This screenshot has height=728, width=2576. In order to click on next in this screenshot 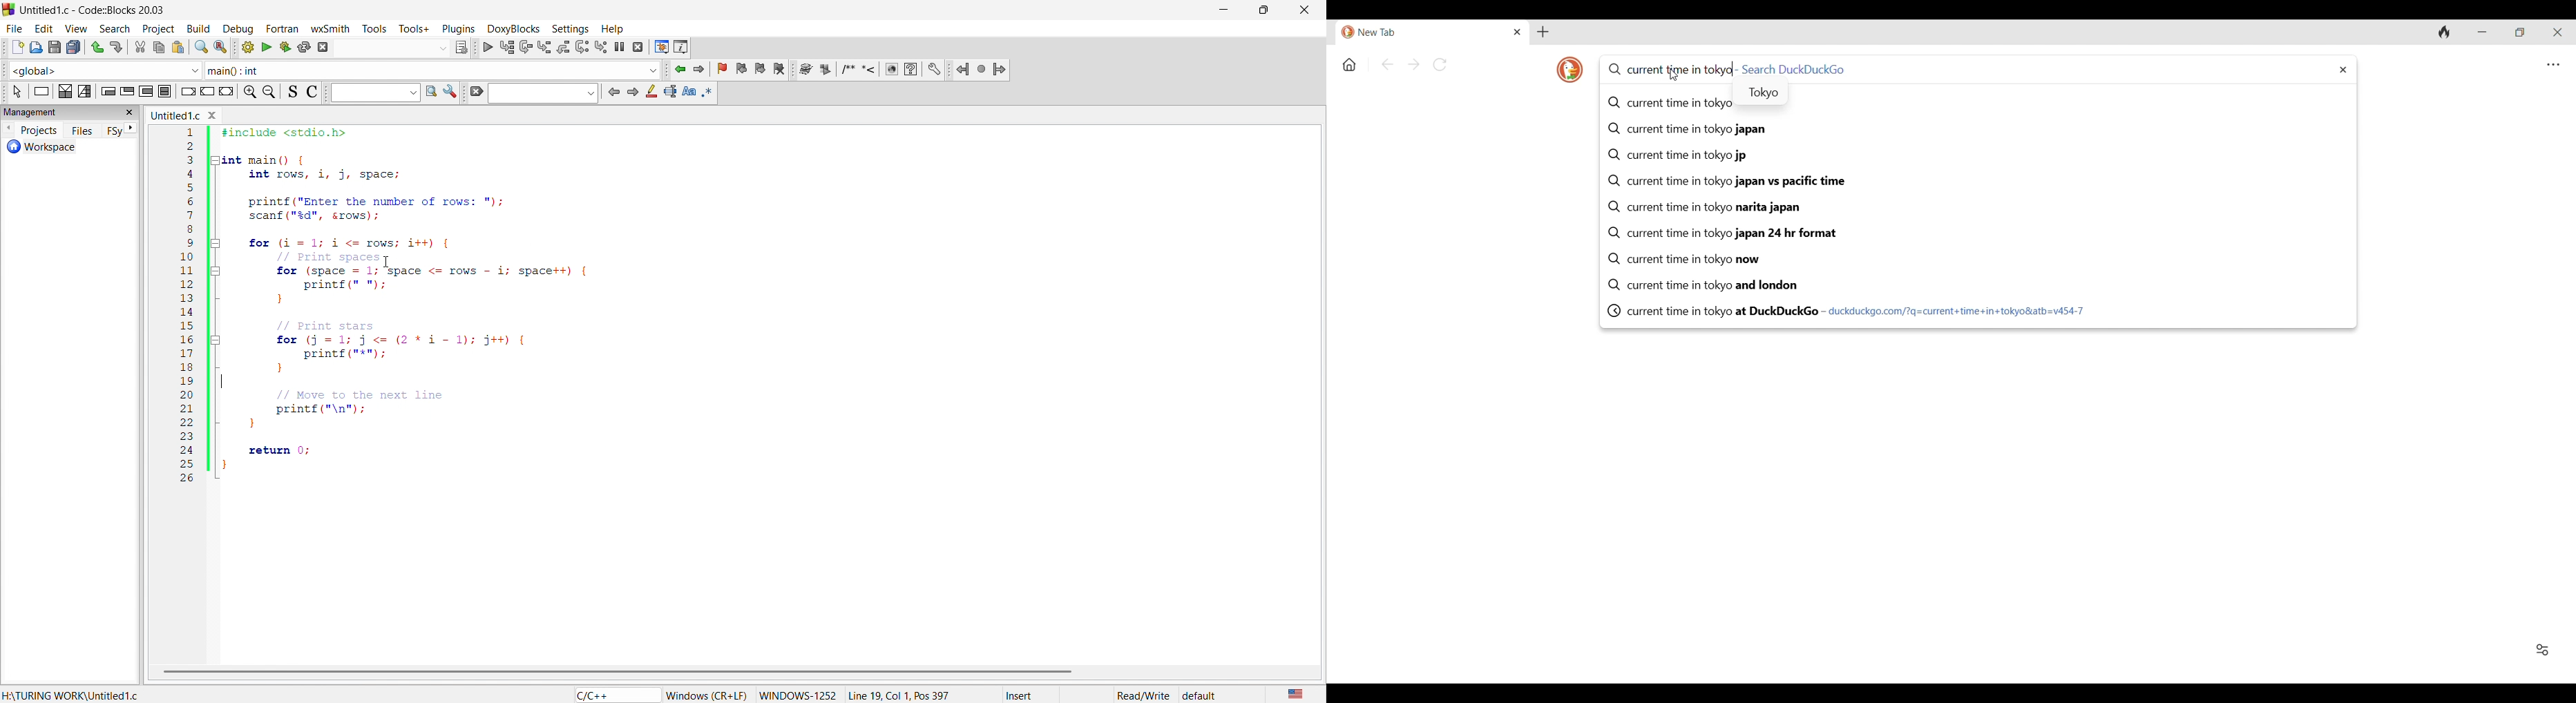, I will do `click(132, 129)`.